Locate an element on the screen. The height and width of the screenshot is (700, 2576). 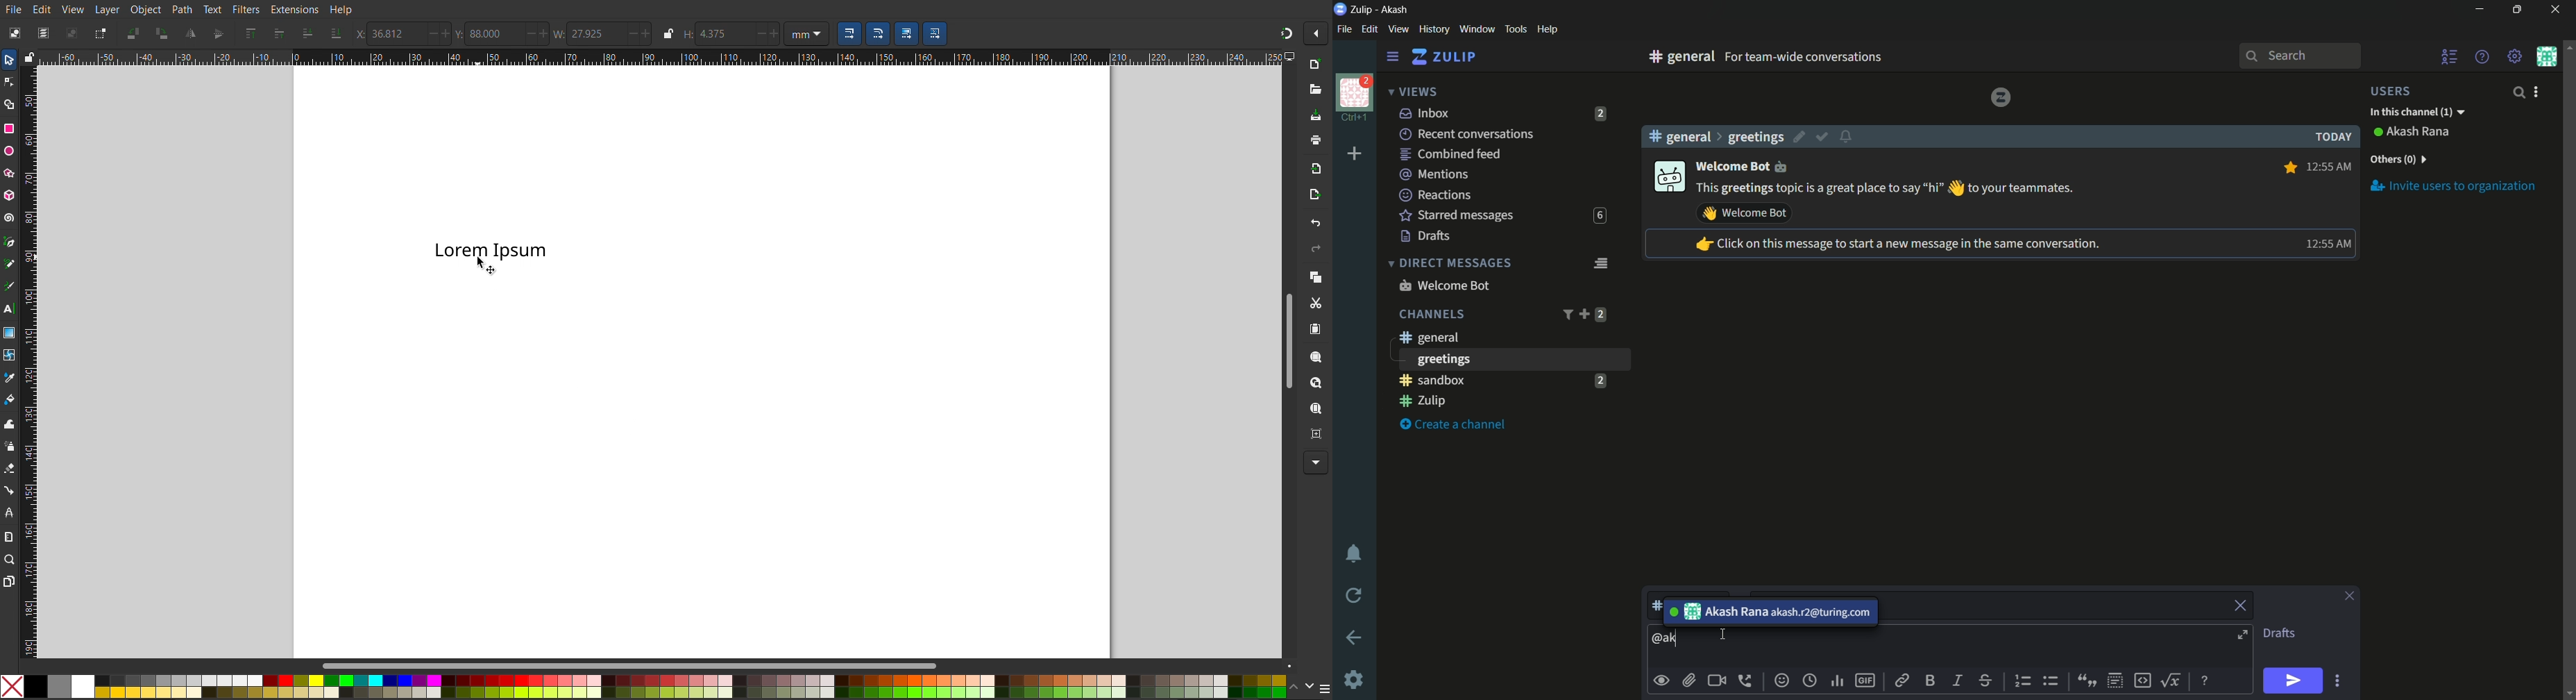
drafts is located at coordinates (1426, 236).